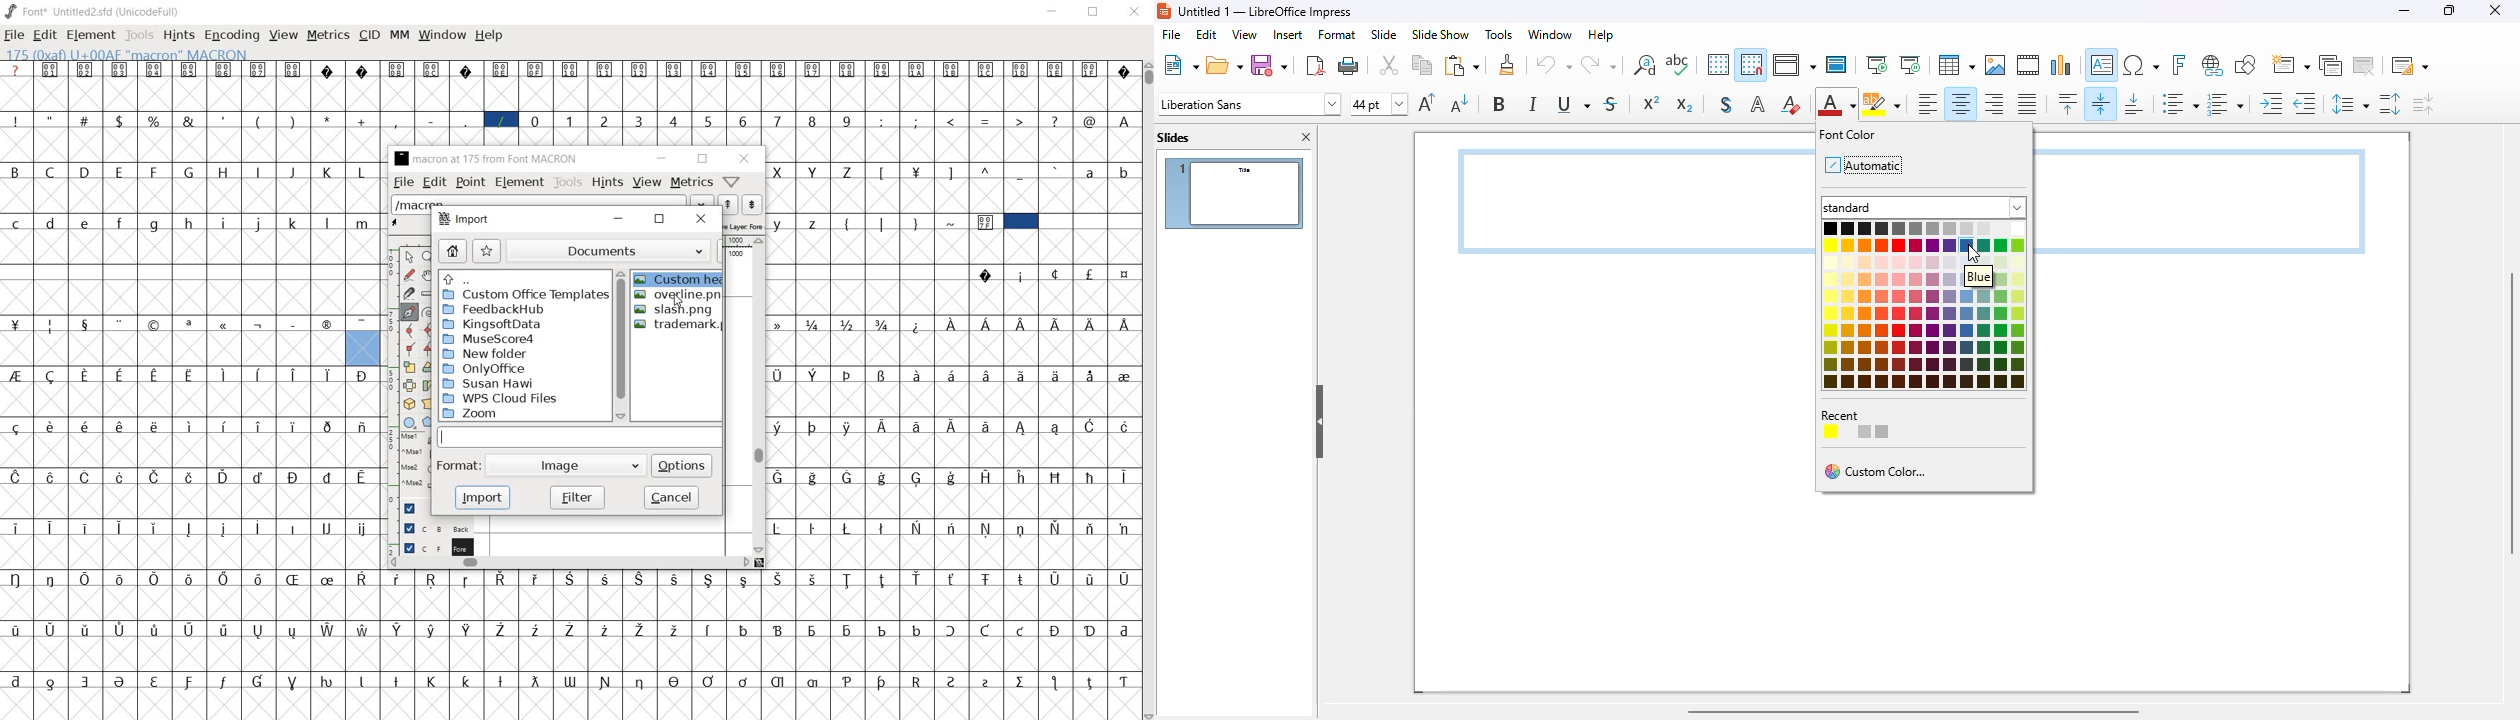 This screenshot has width=2520, height=728. I want to click on Symbol, so click(157, 477).